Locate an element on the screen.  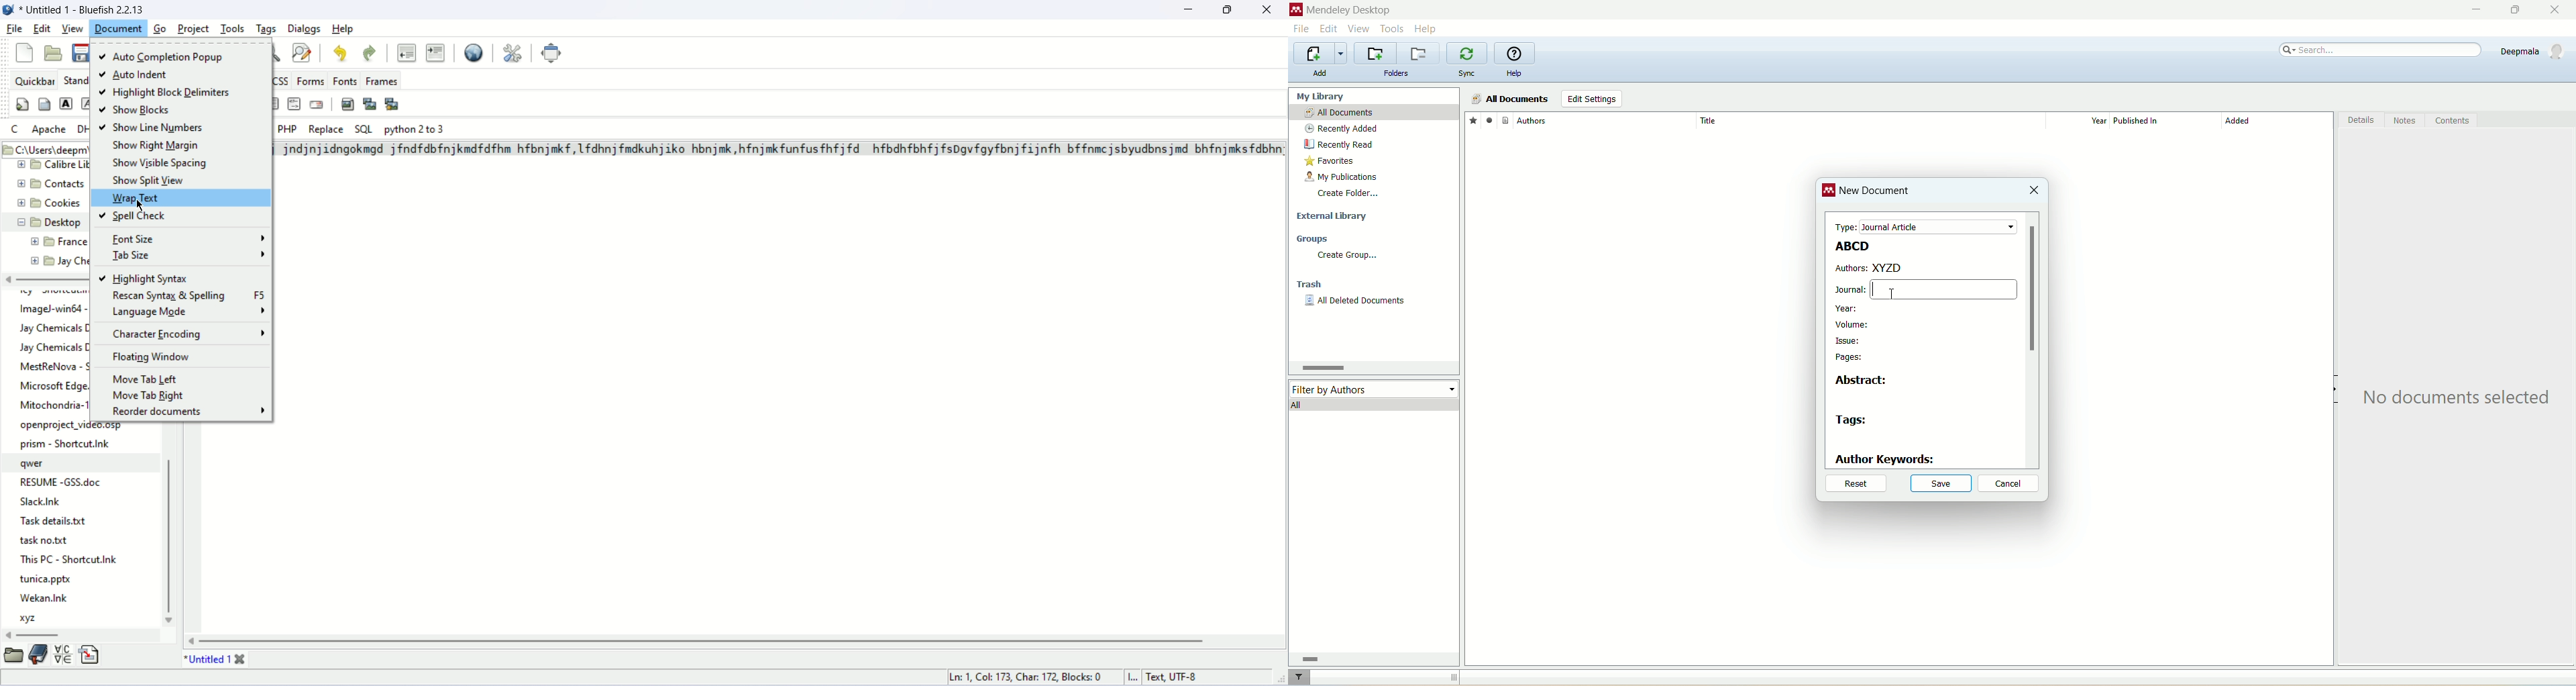
PHP is located at coordinates (288, 129).